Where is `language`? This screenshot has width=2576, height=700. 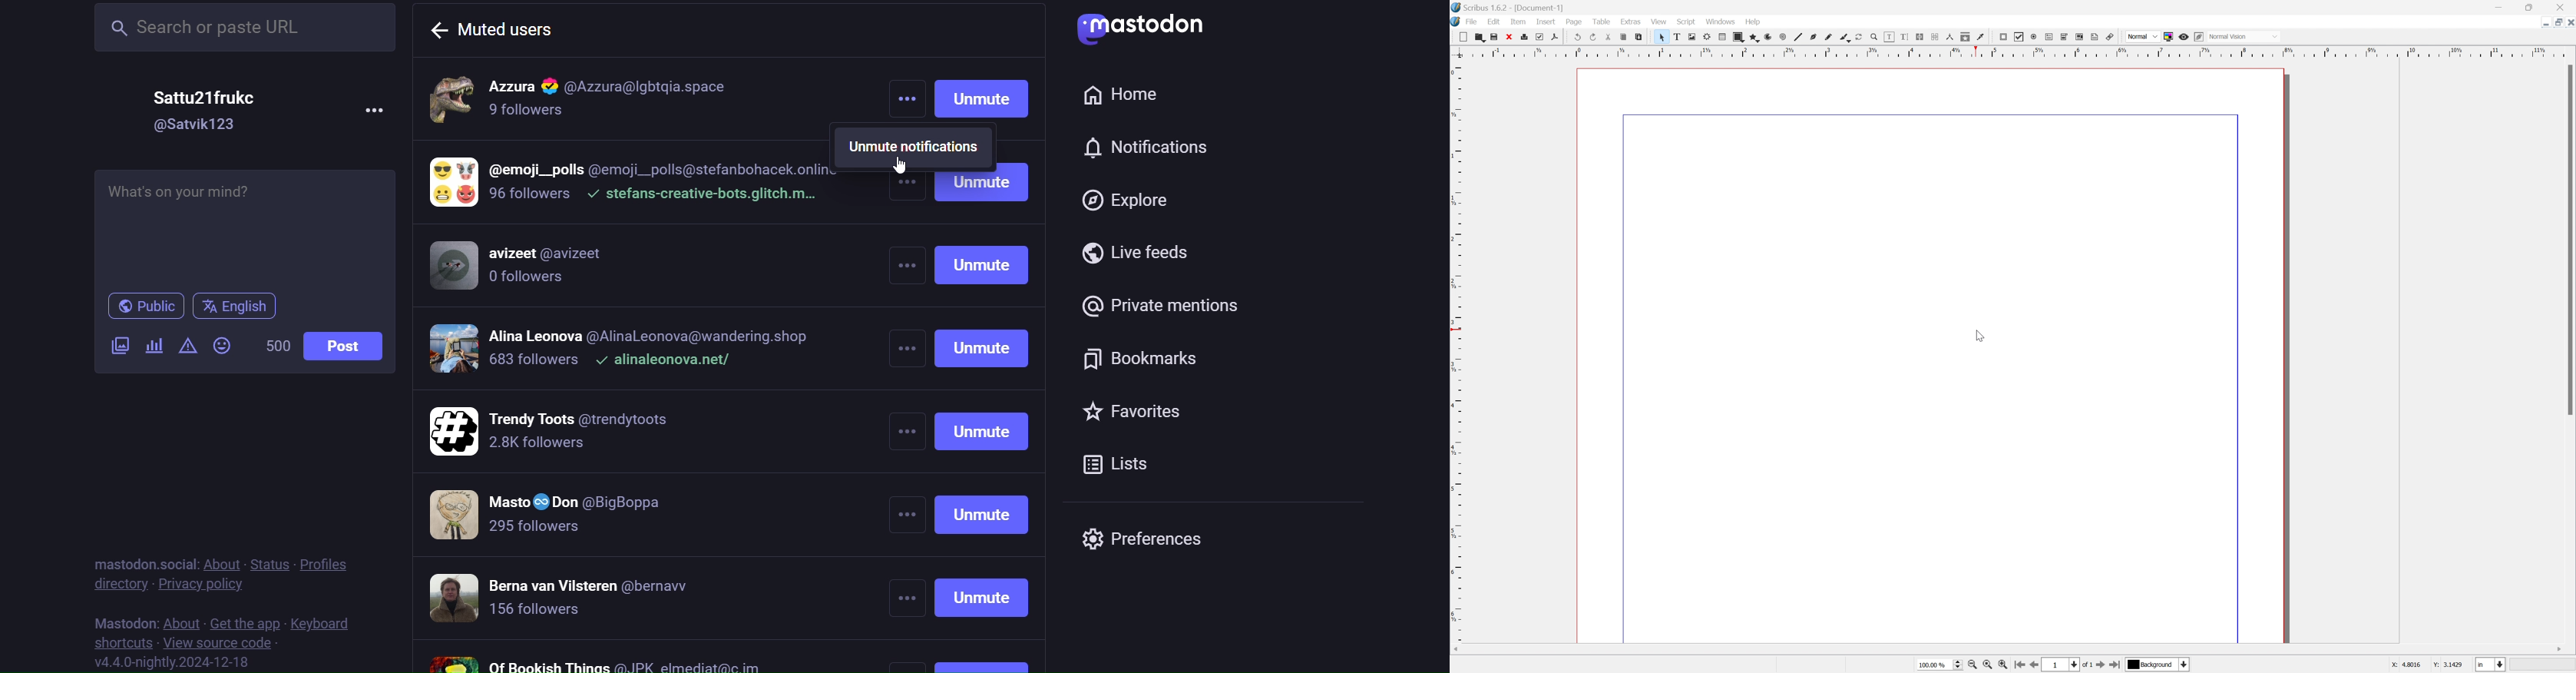 language is located at coordinates (236, 307).